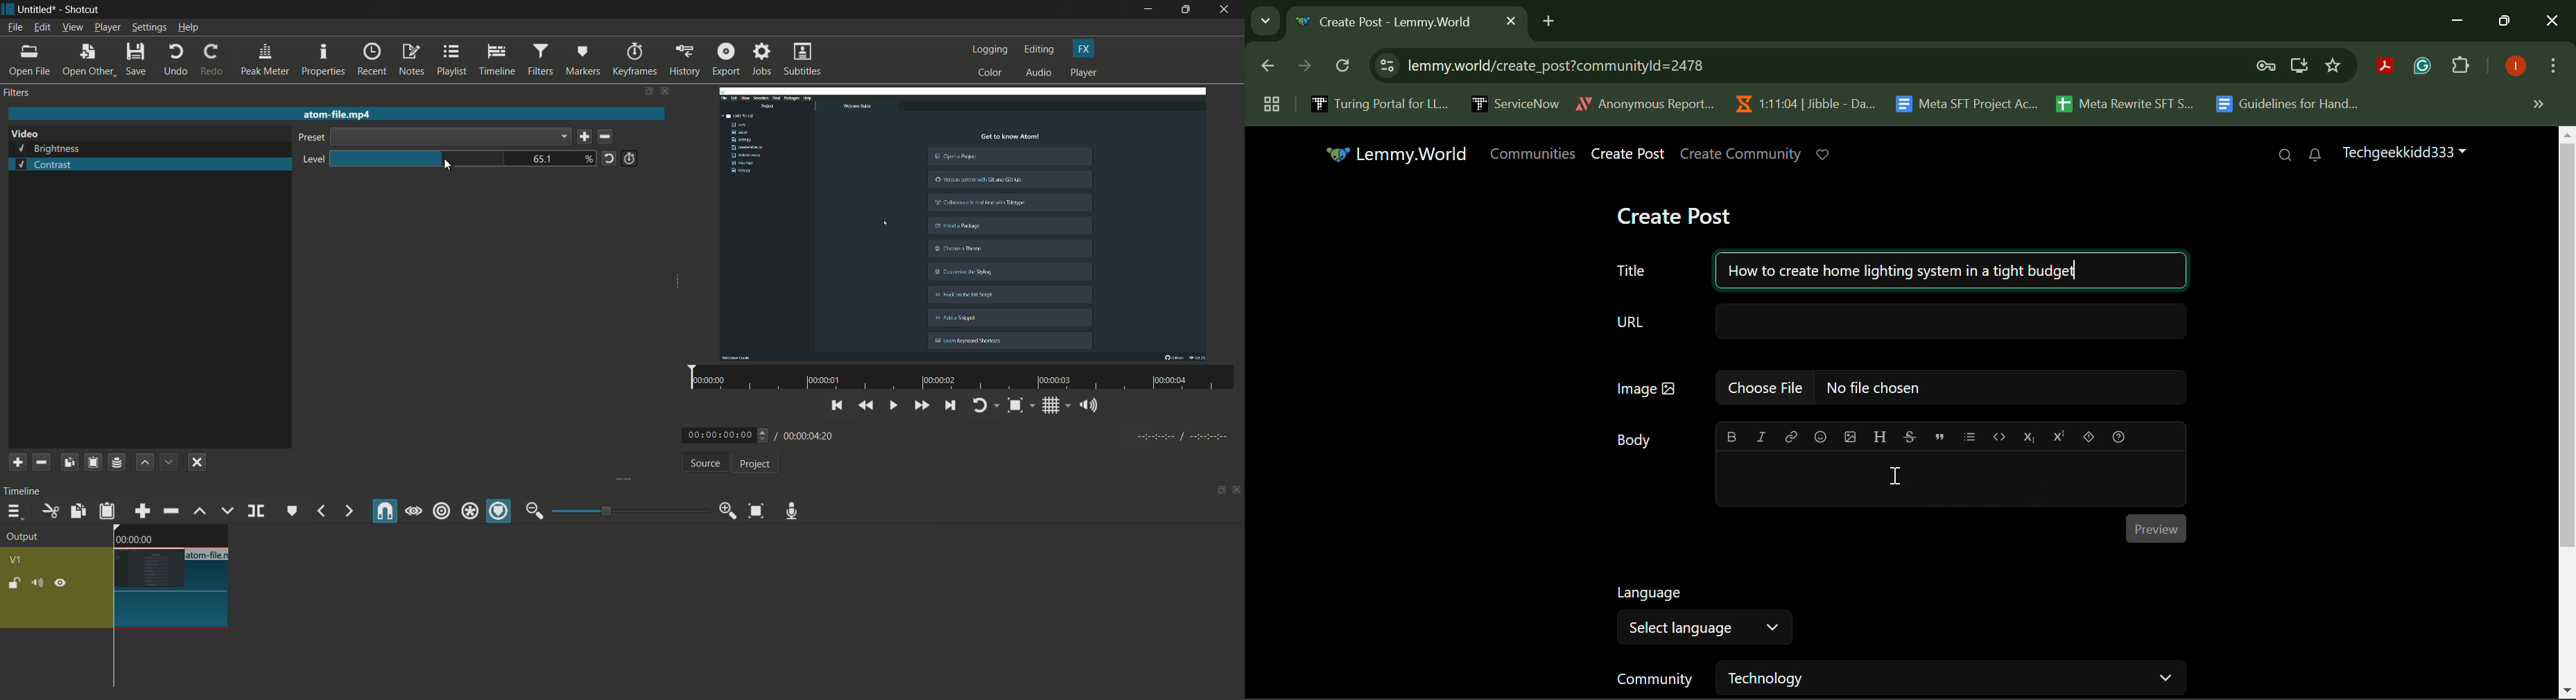 The height and width of the screenshot is (700, 2576). I want to click on subscript, so click(2030, 435).